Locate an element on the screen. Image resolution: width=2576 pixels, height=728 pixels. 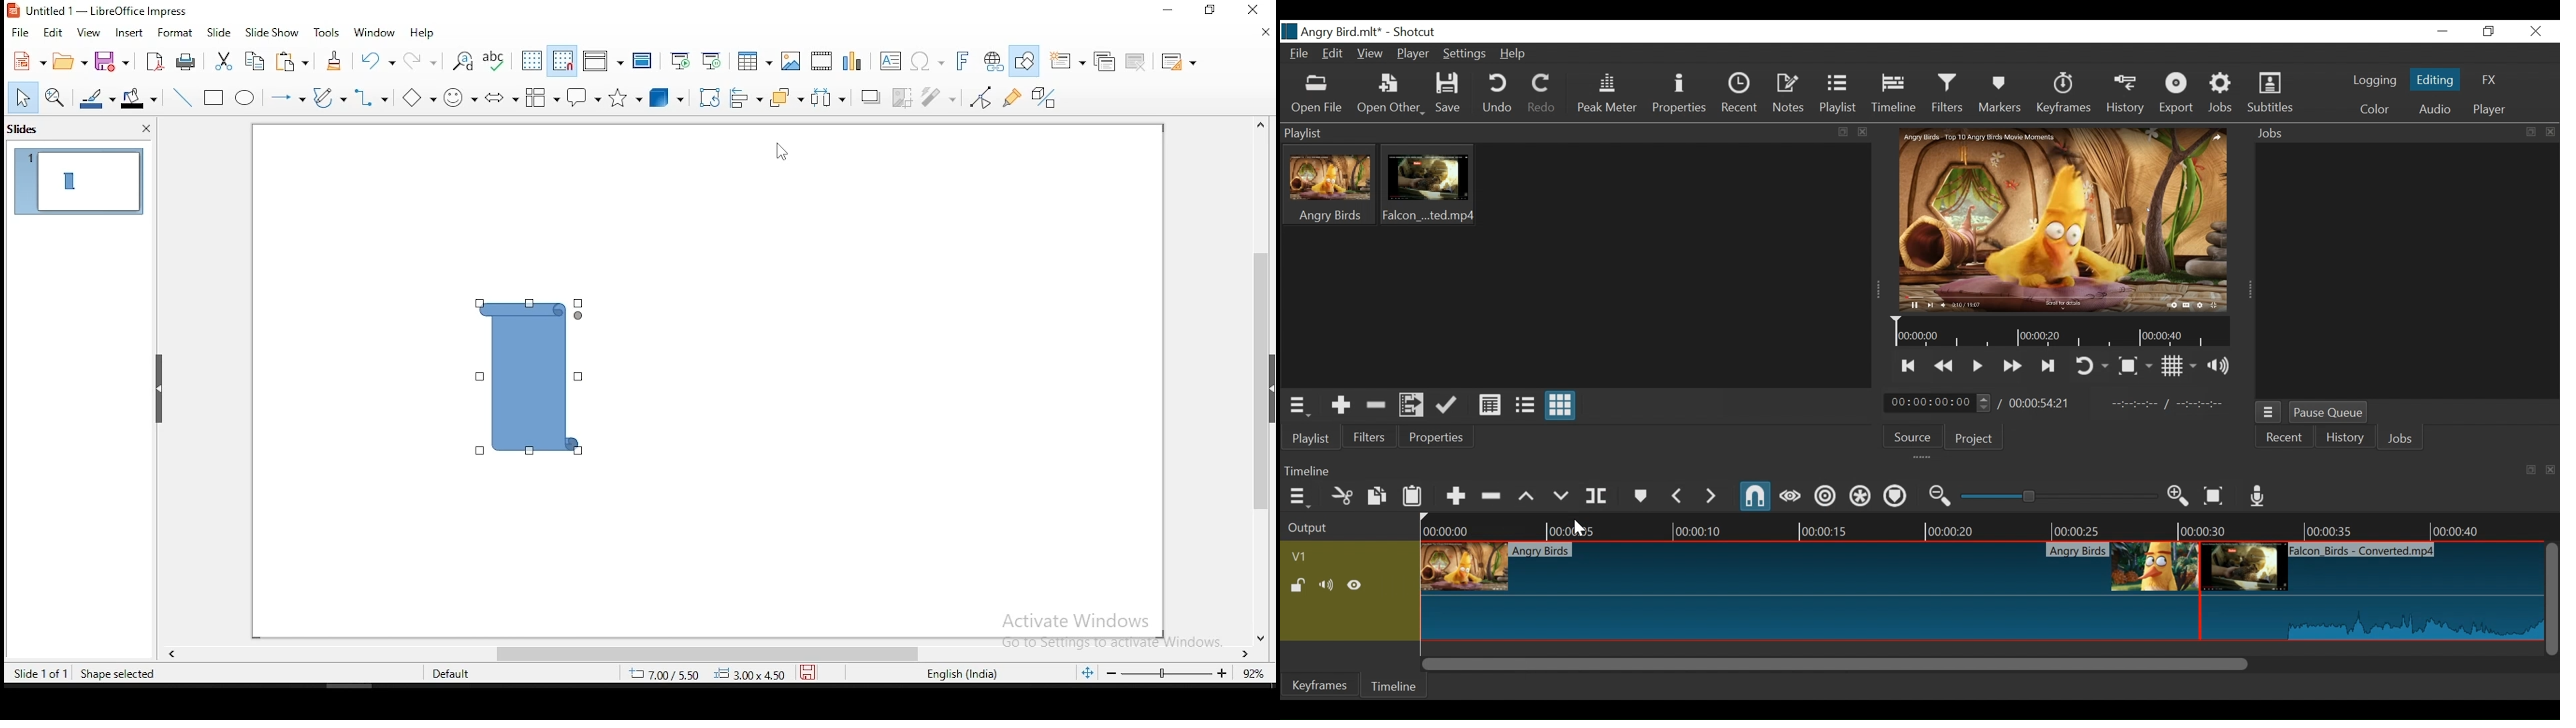
Output is located at coordinates (1335, 526).